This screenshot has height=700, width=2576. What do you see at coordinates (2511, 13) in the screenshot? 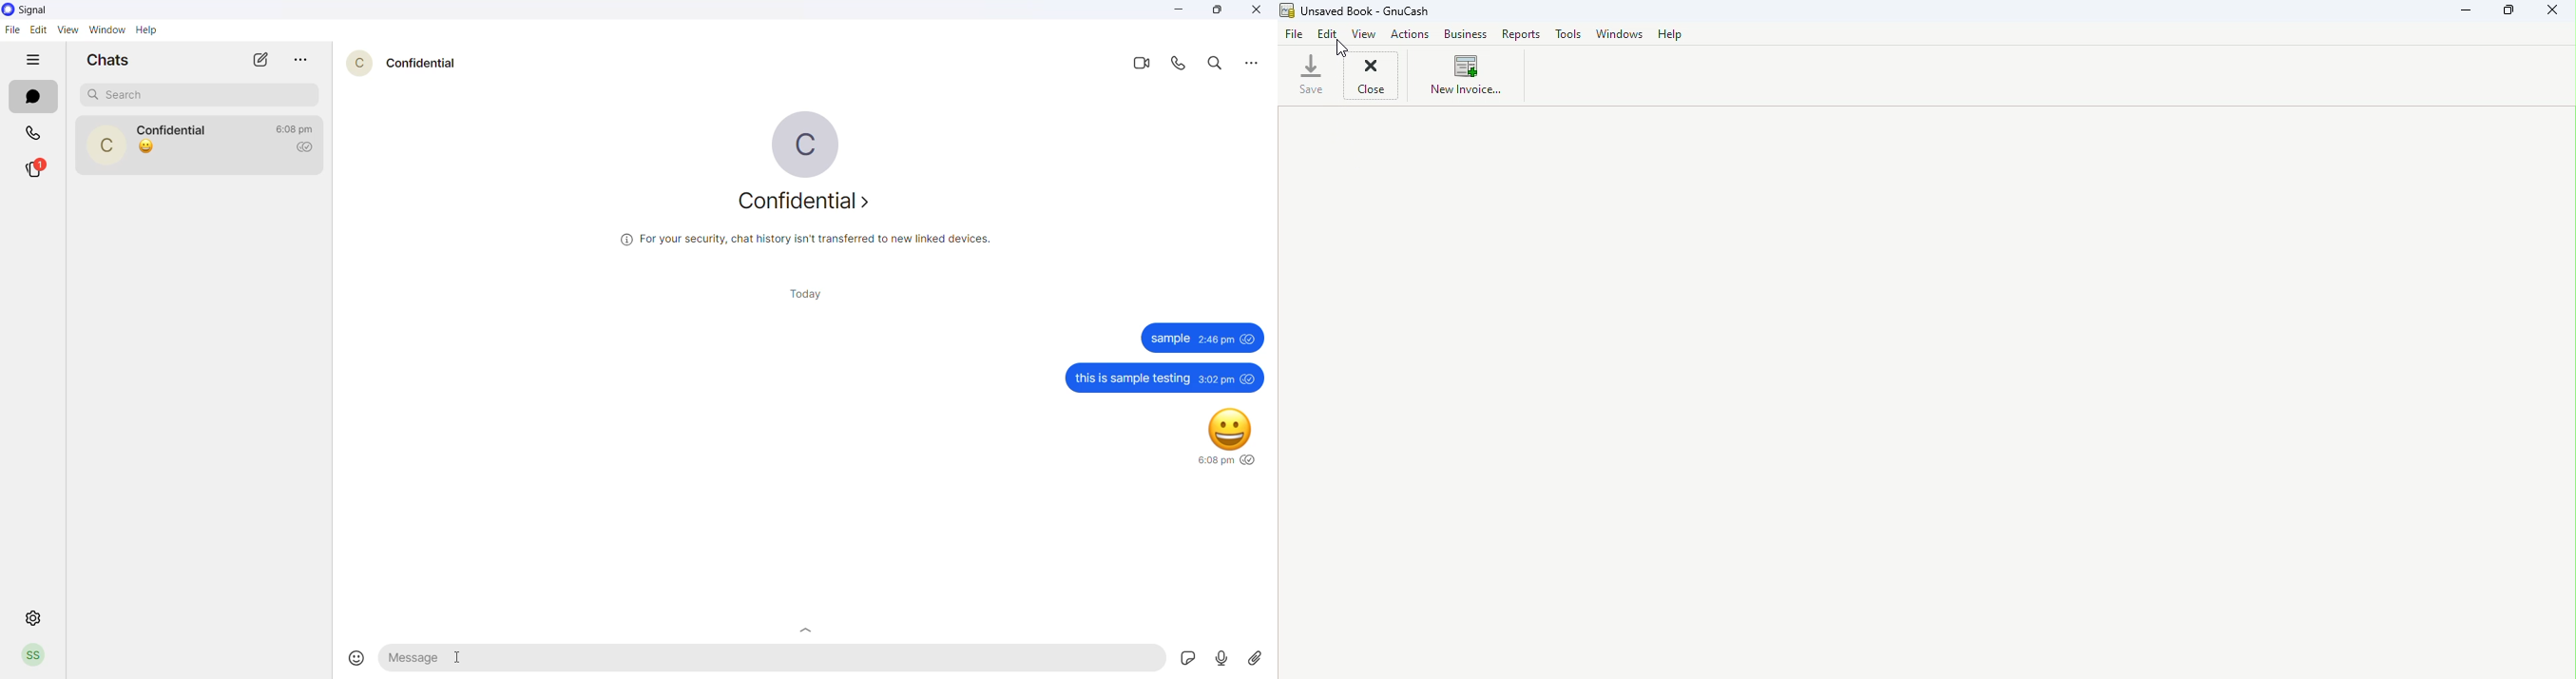
I see `Maximize` at bounding box center [2511, 13].